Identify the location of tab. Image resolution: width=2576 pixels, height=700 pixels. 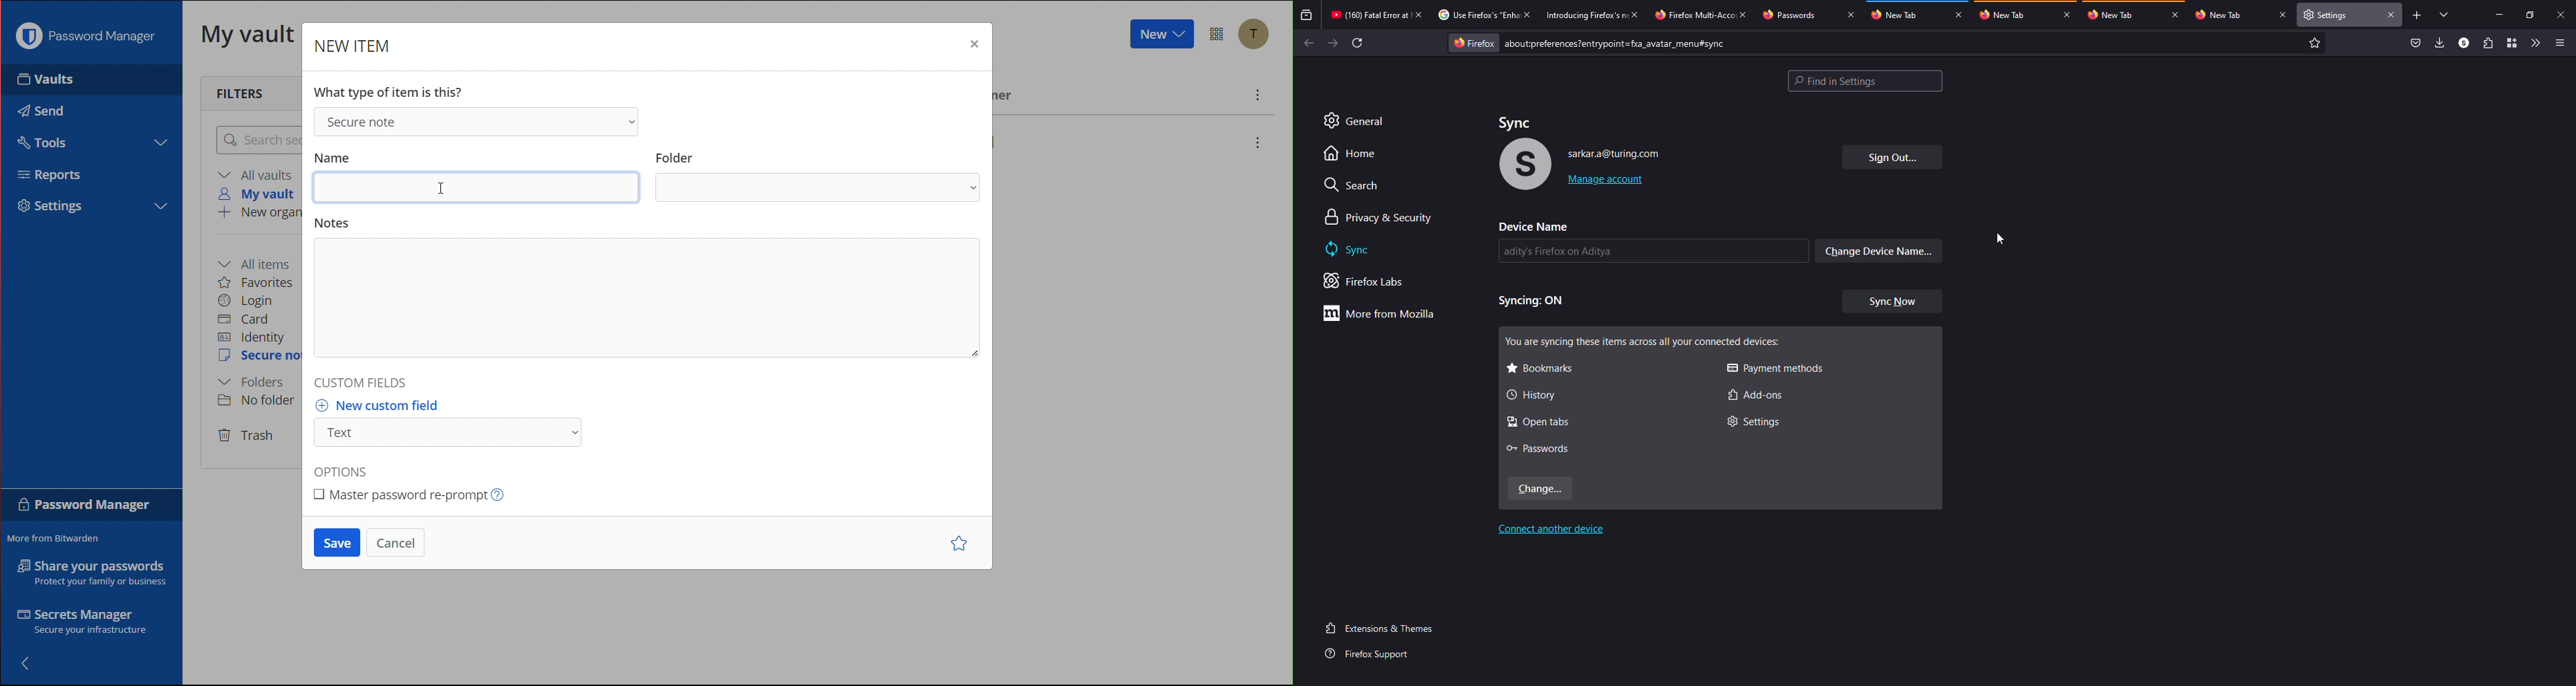
(1478, 15).